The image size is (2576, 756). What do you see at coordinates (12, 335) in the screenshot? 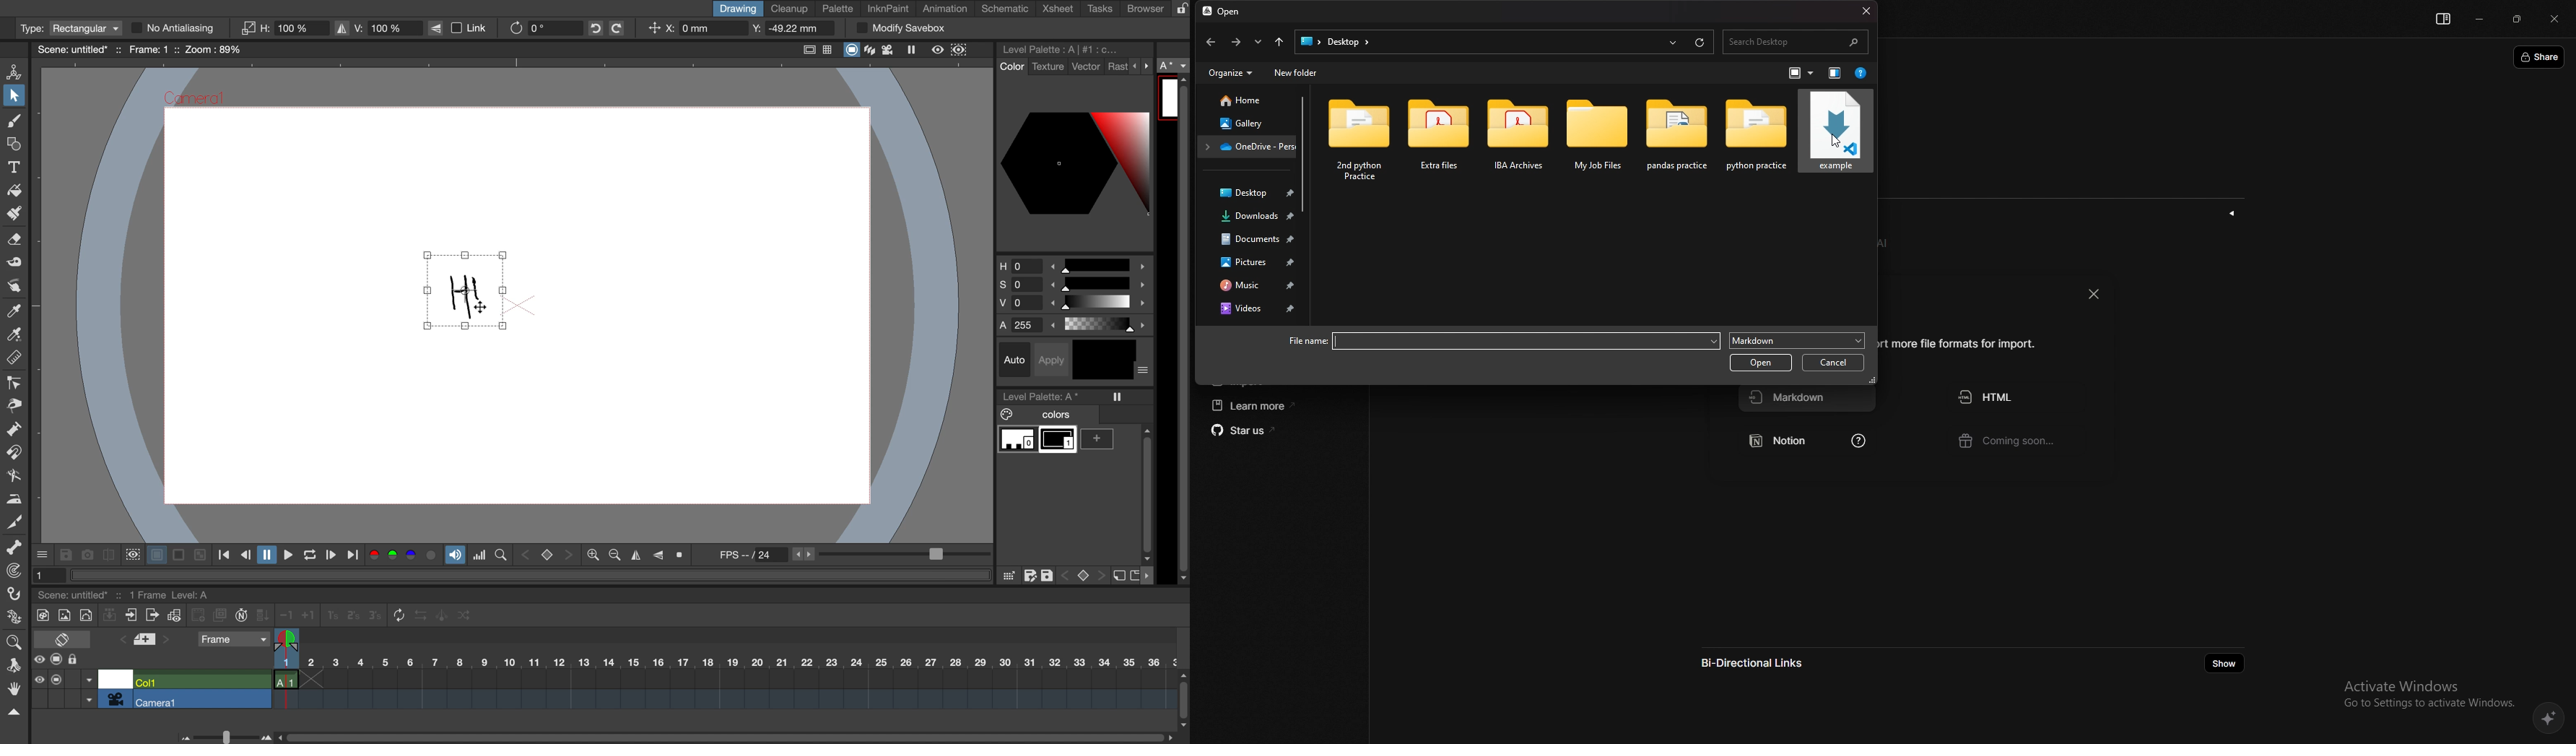
I see `rgb picker tool` at bounding box center [12, 335].